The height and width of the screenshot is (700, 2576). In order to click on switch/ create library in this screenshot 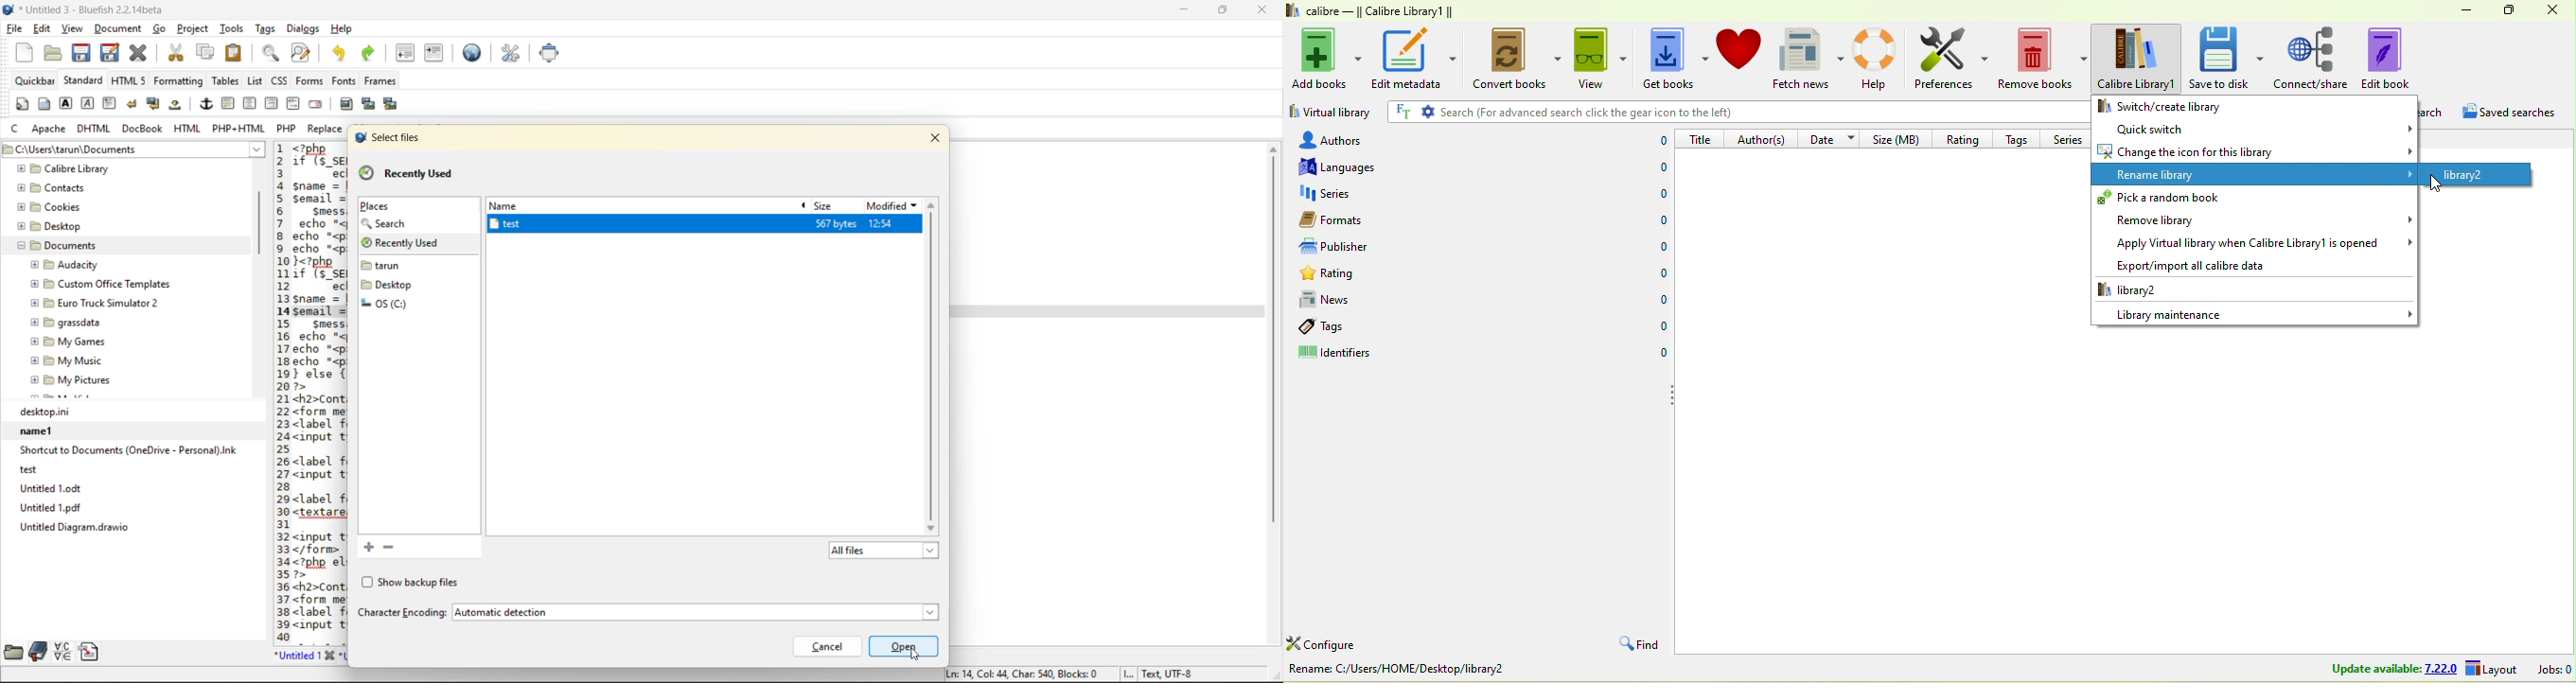, I will do `click(2197, 105)`.